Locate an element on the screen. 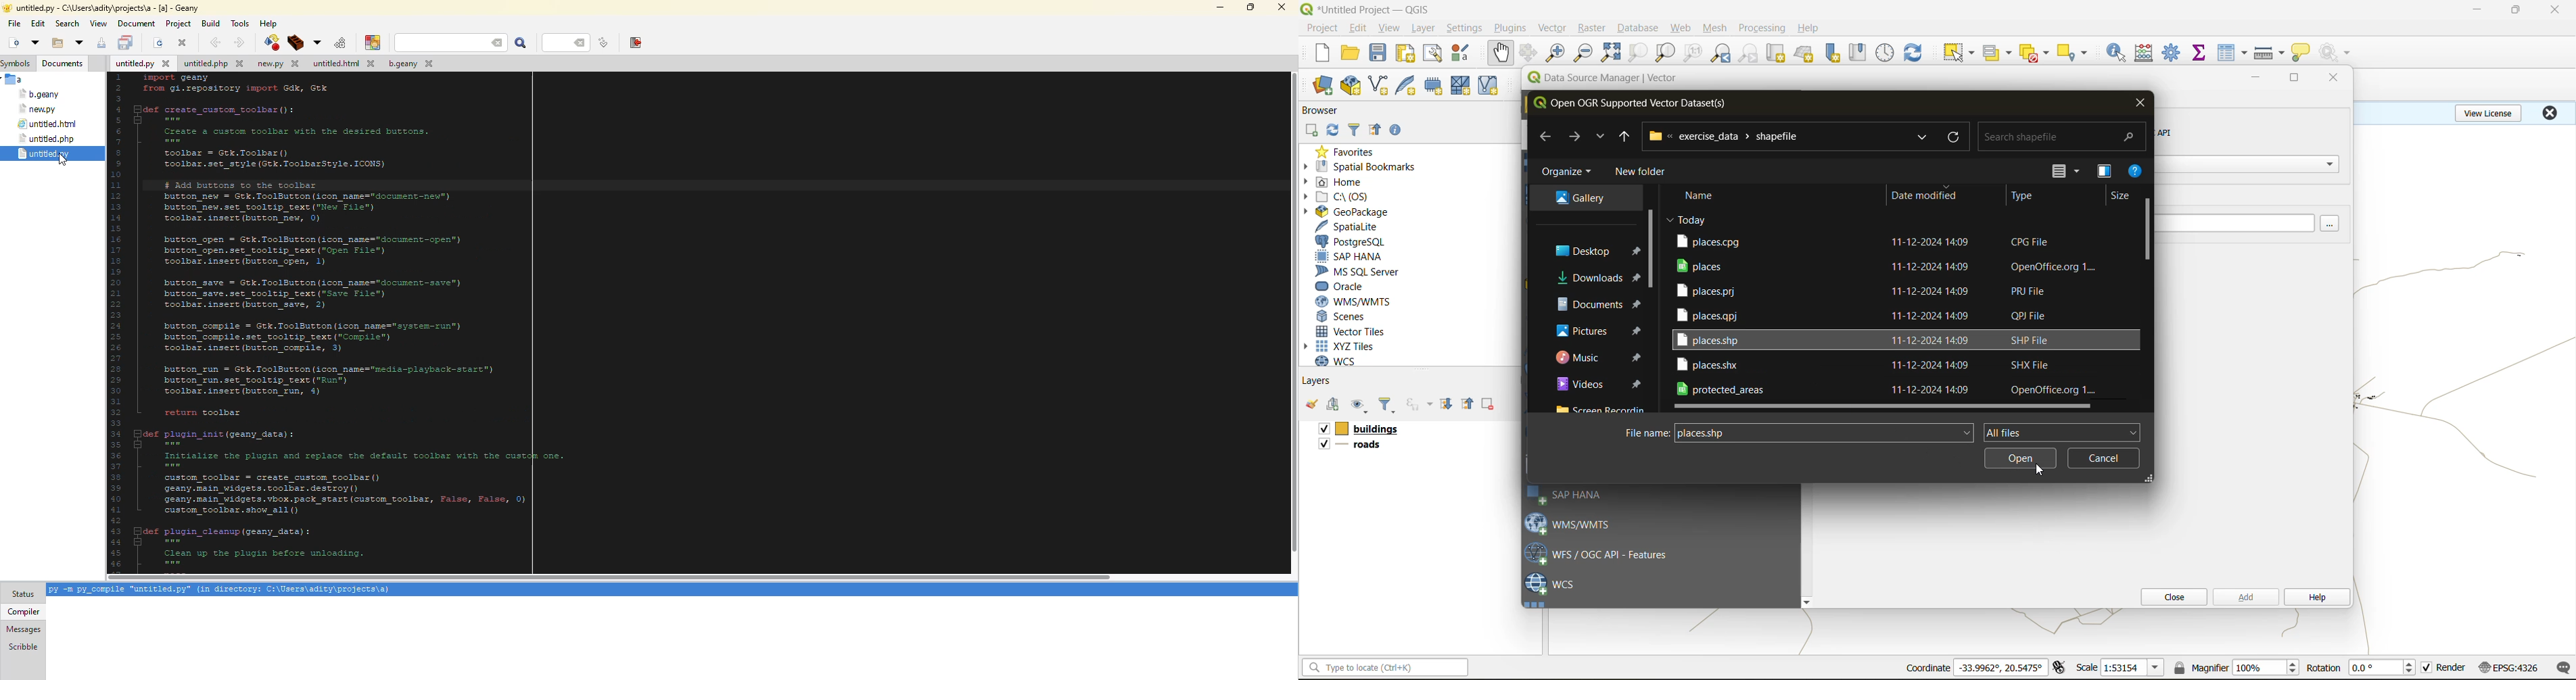  filter is located at coordinates (1356, 128).